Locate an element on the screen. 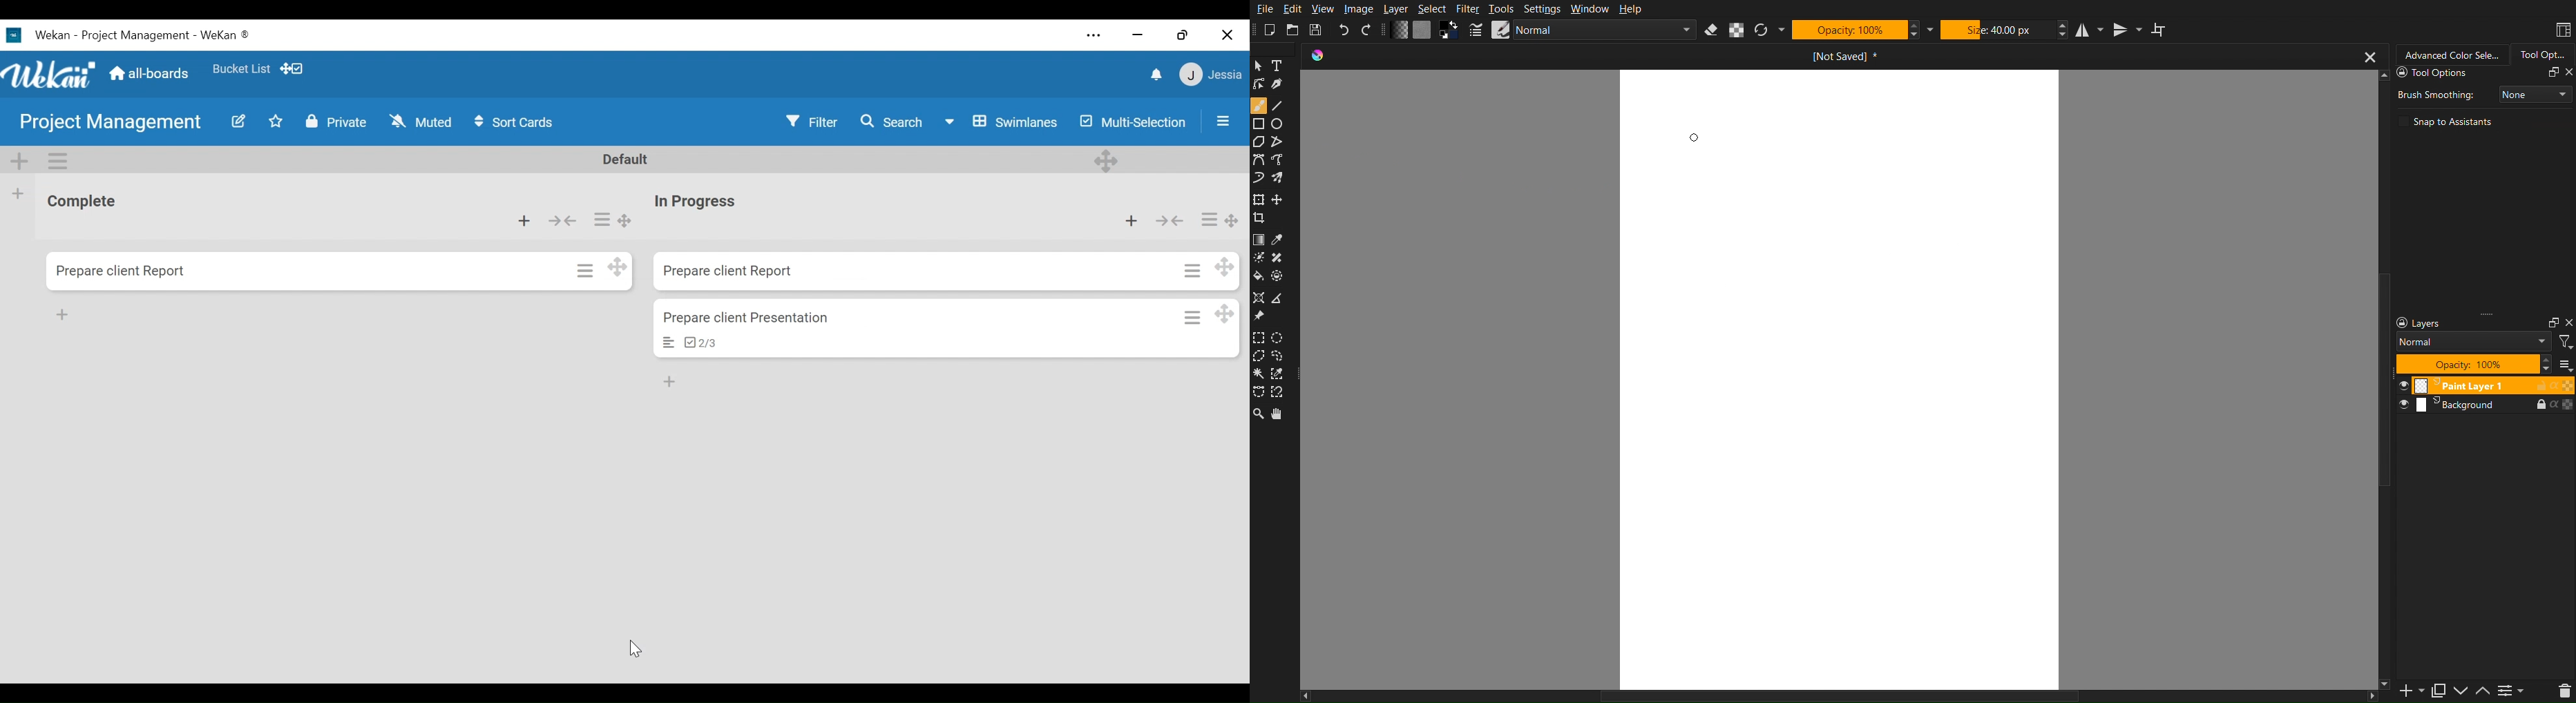  Horizontal Mirror is located at coordinates (2091, 30).